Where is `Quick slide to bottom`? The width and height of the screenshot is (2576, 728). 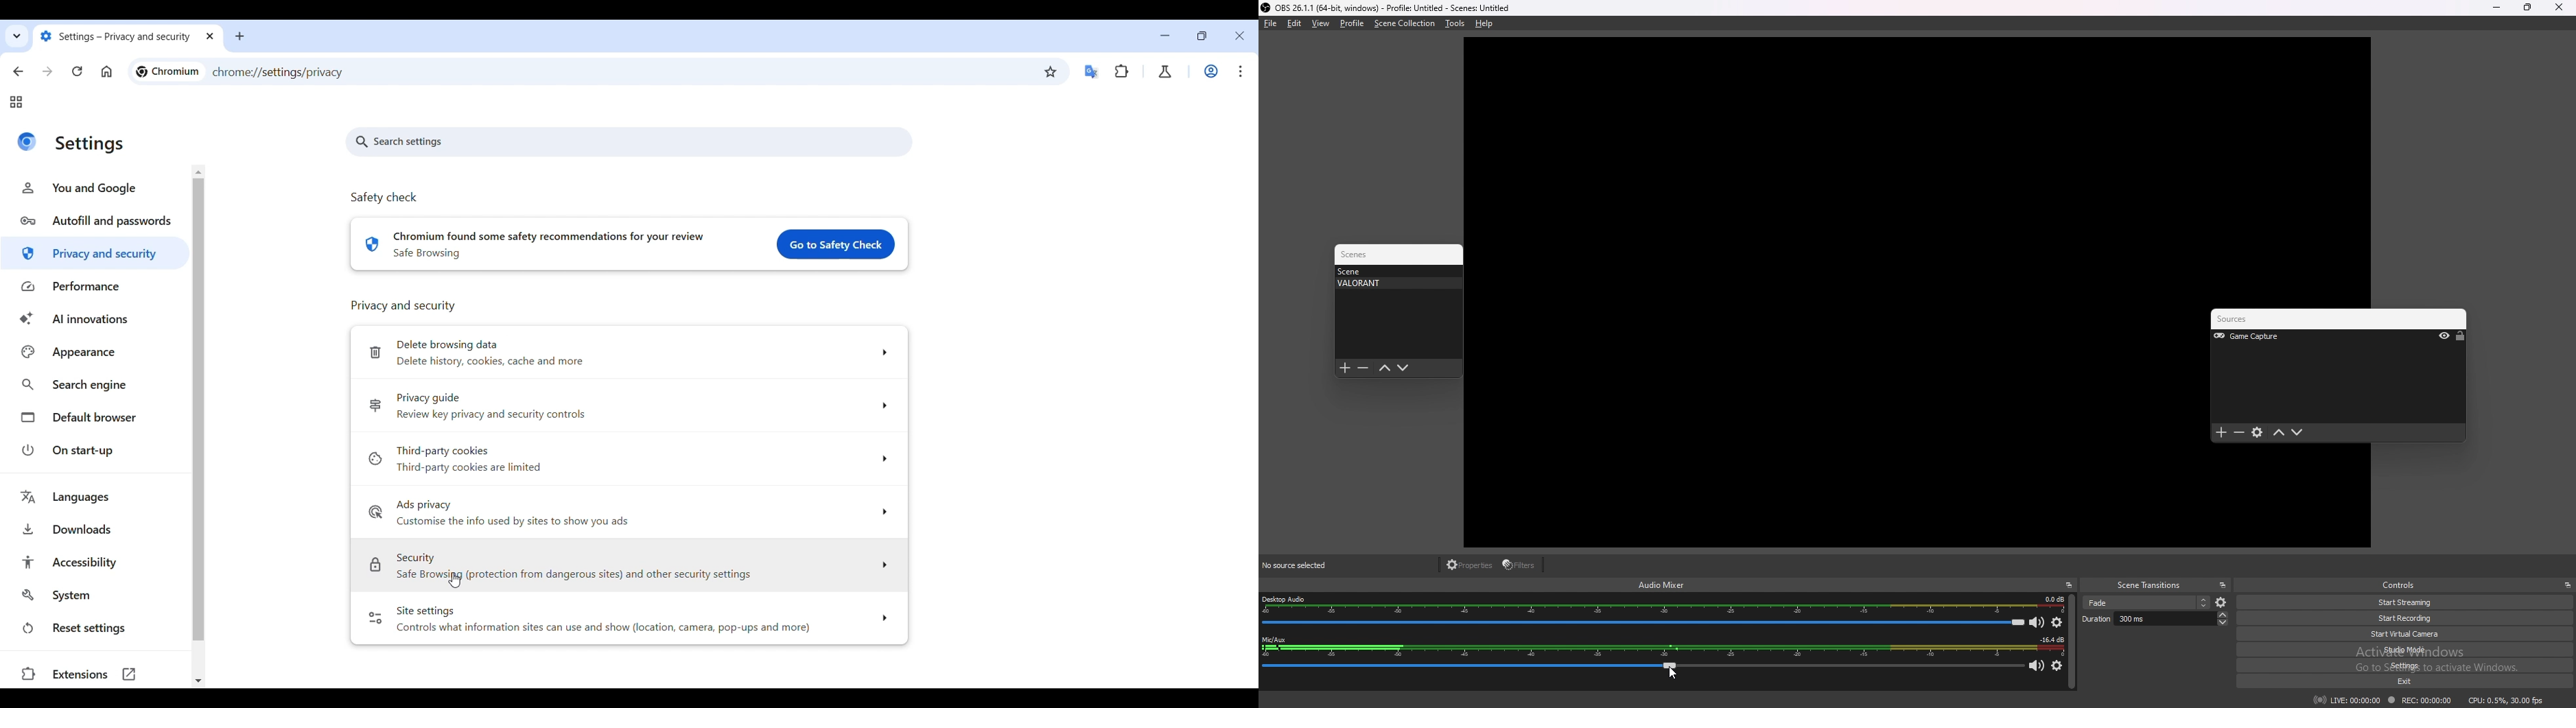
Quick slide to bottom is located at coordinates (197, 682).